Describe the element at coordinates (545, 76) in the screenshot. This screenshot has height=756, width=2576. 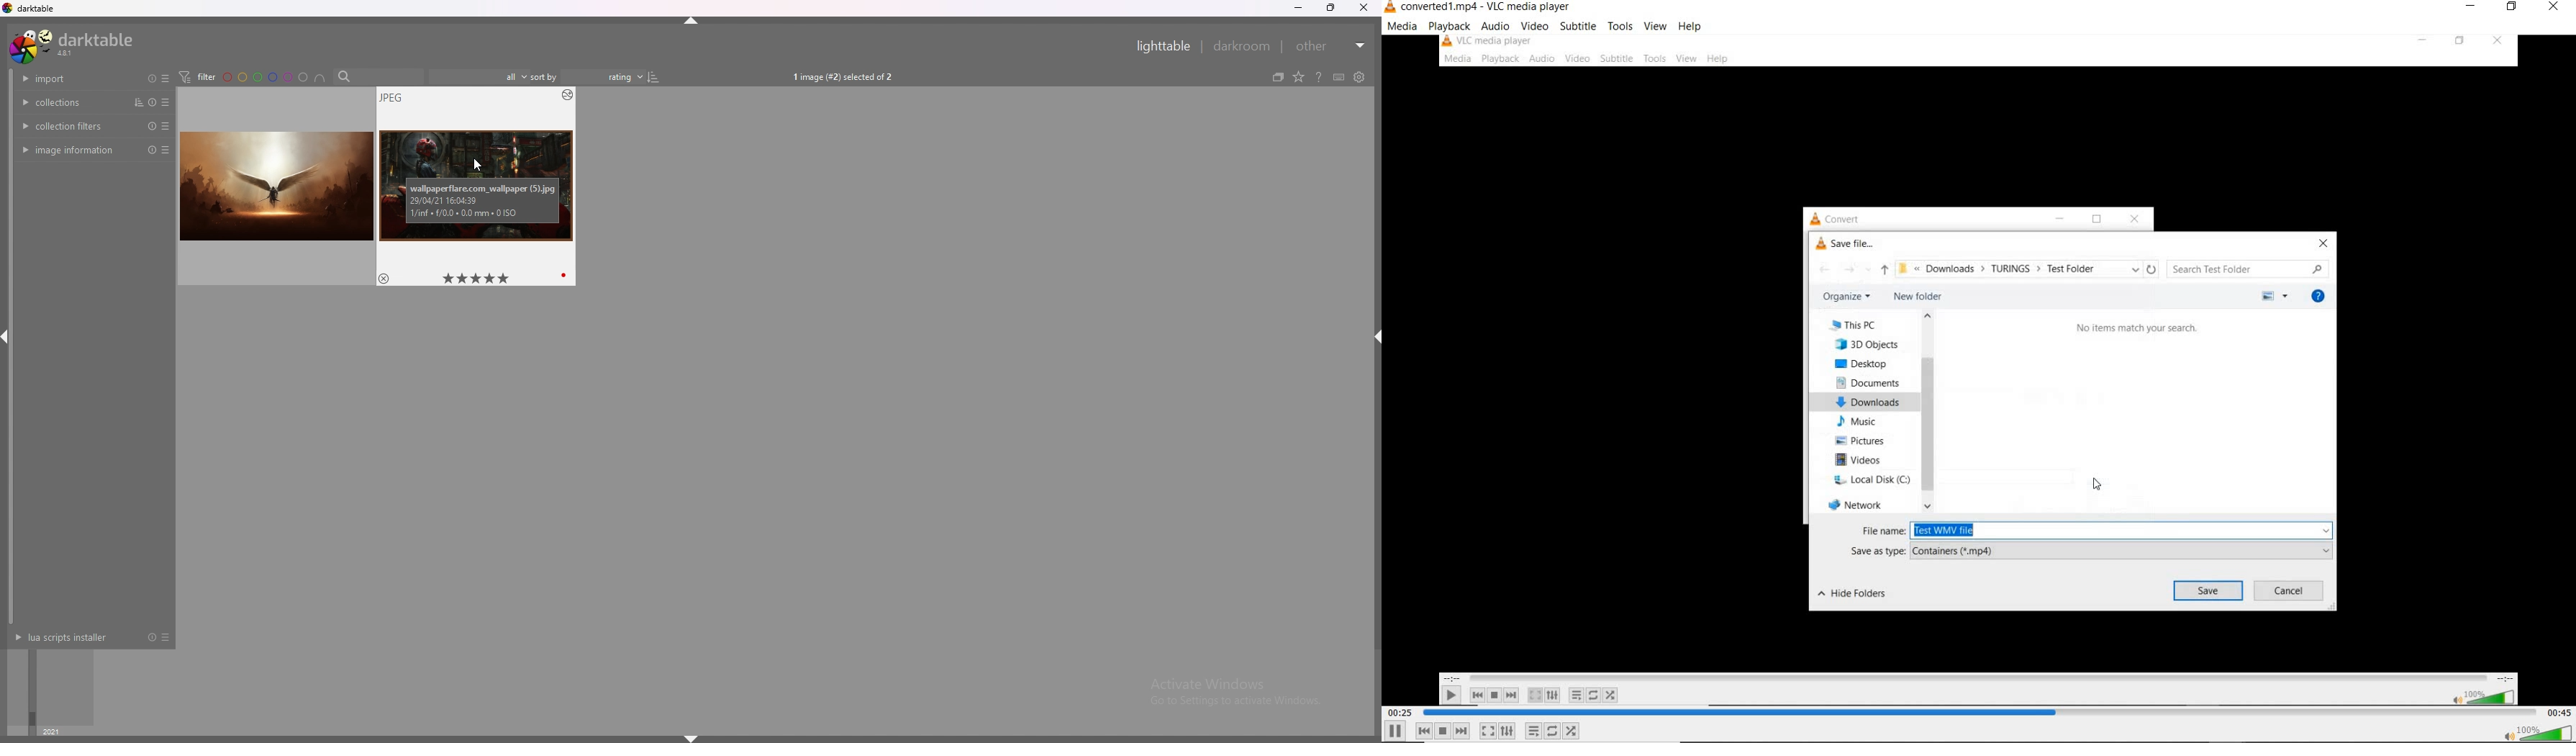
I see `sort by` at that location.